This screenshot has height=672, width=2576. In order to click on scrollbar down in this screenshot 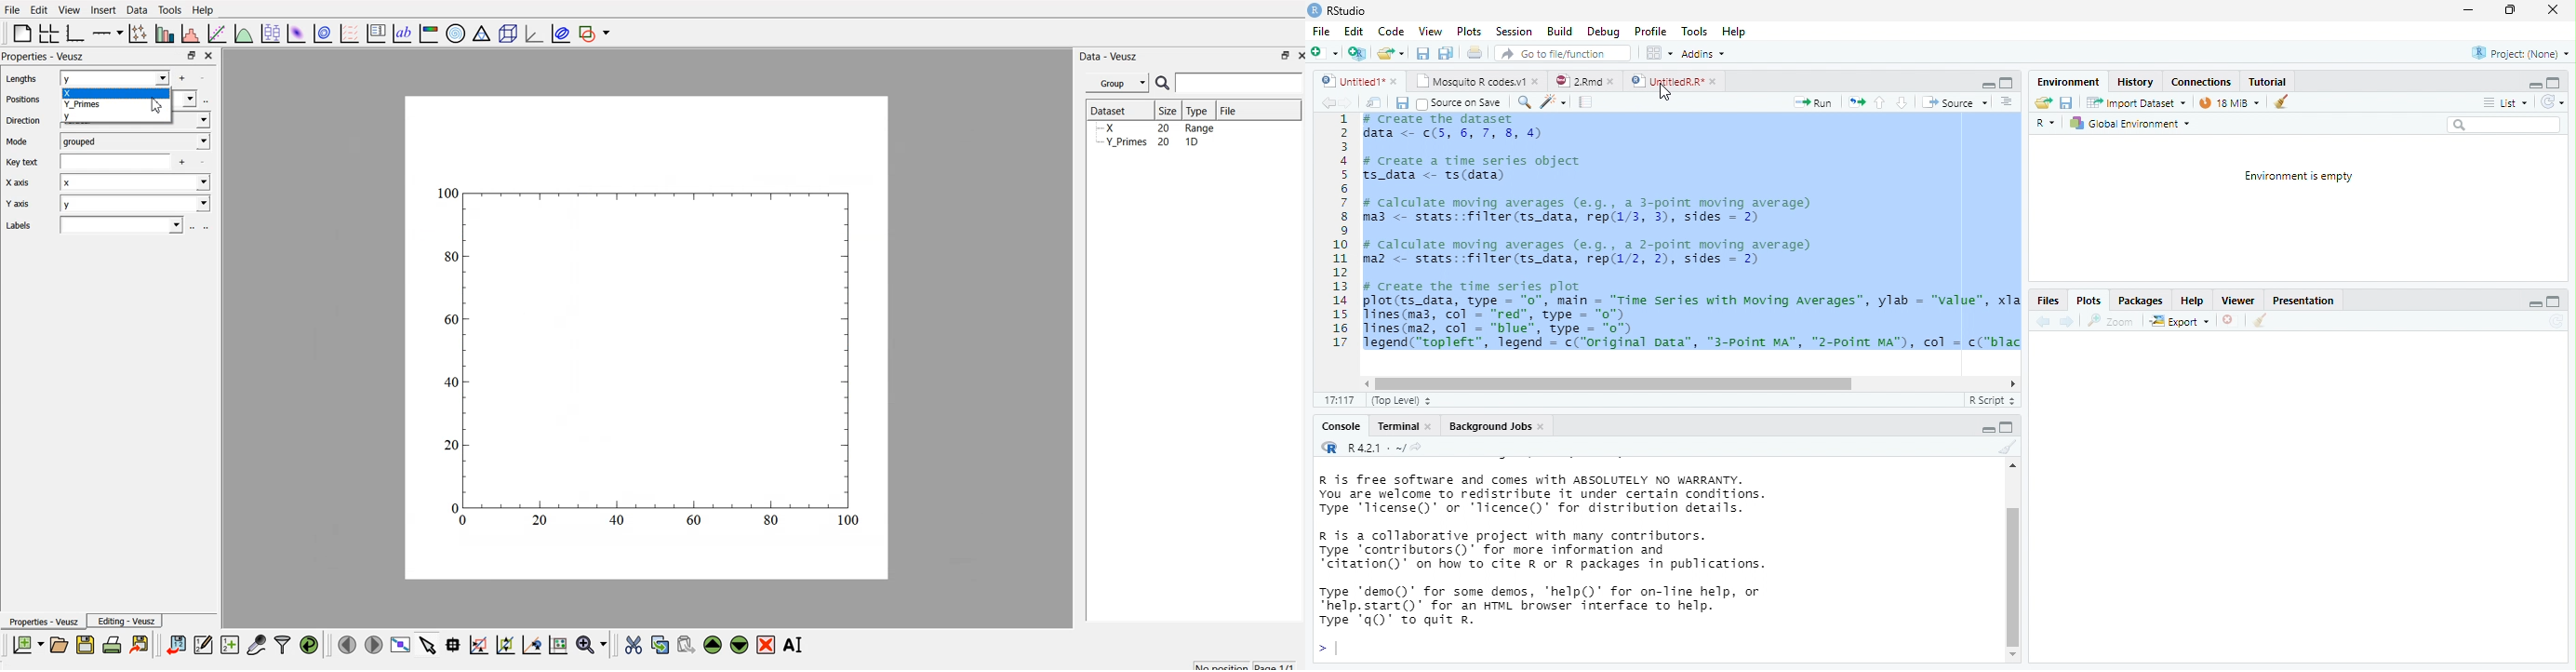, I will do `click(2013, 655)`.